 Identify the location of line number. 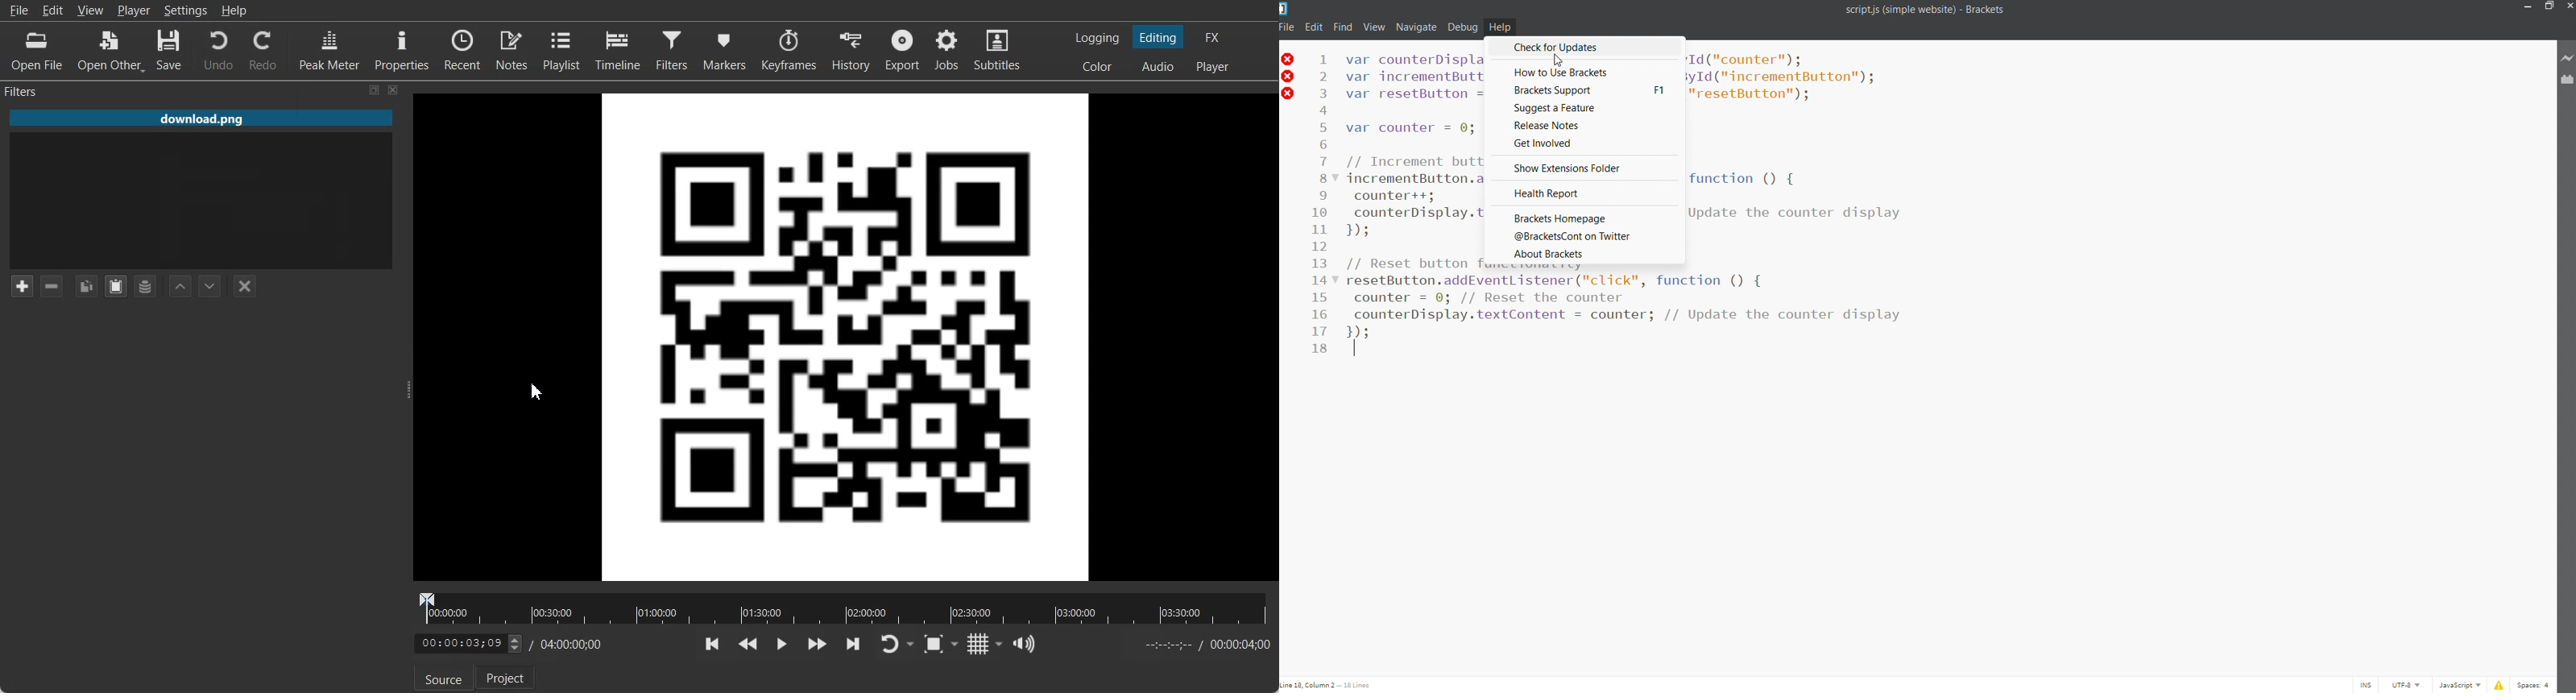
(1319, 212).